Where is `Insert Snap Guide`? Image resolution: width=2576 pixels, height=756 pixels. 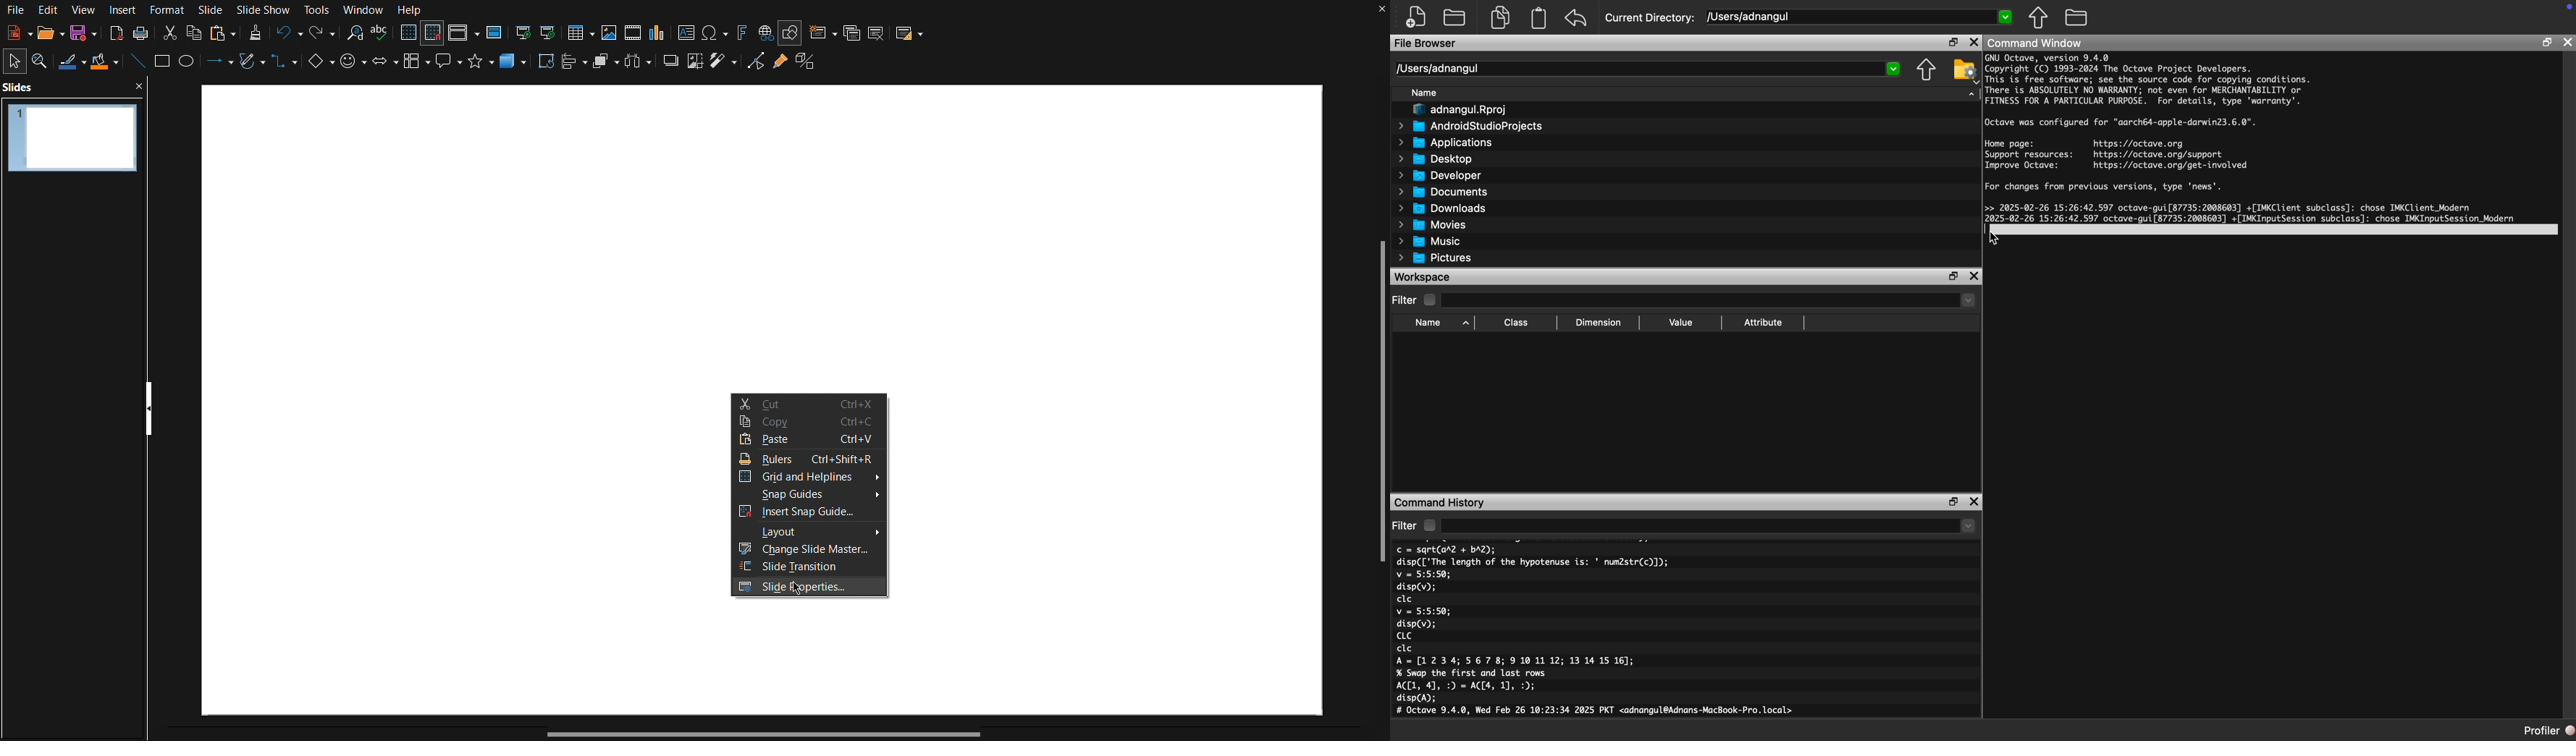
Insert Snap Guide is located at coordinates (812, 514).